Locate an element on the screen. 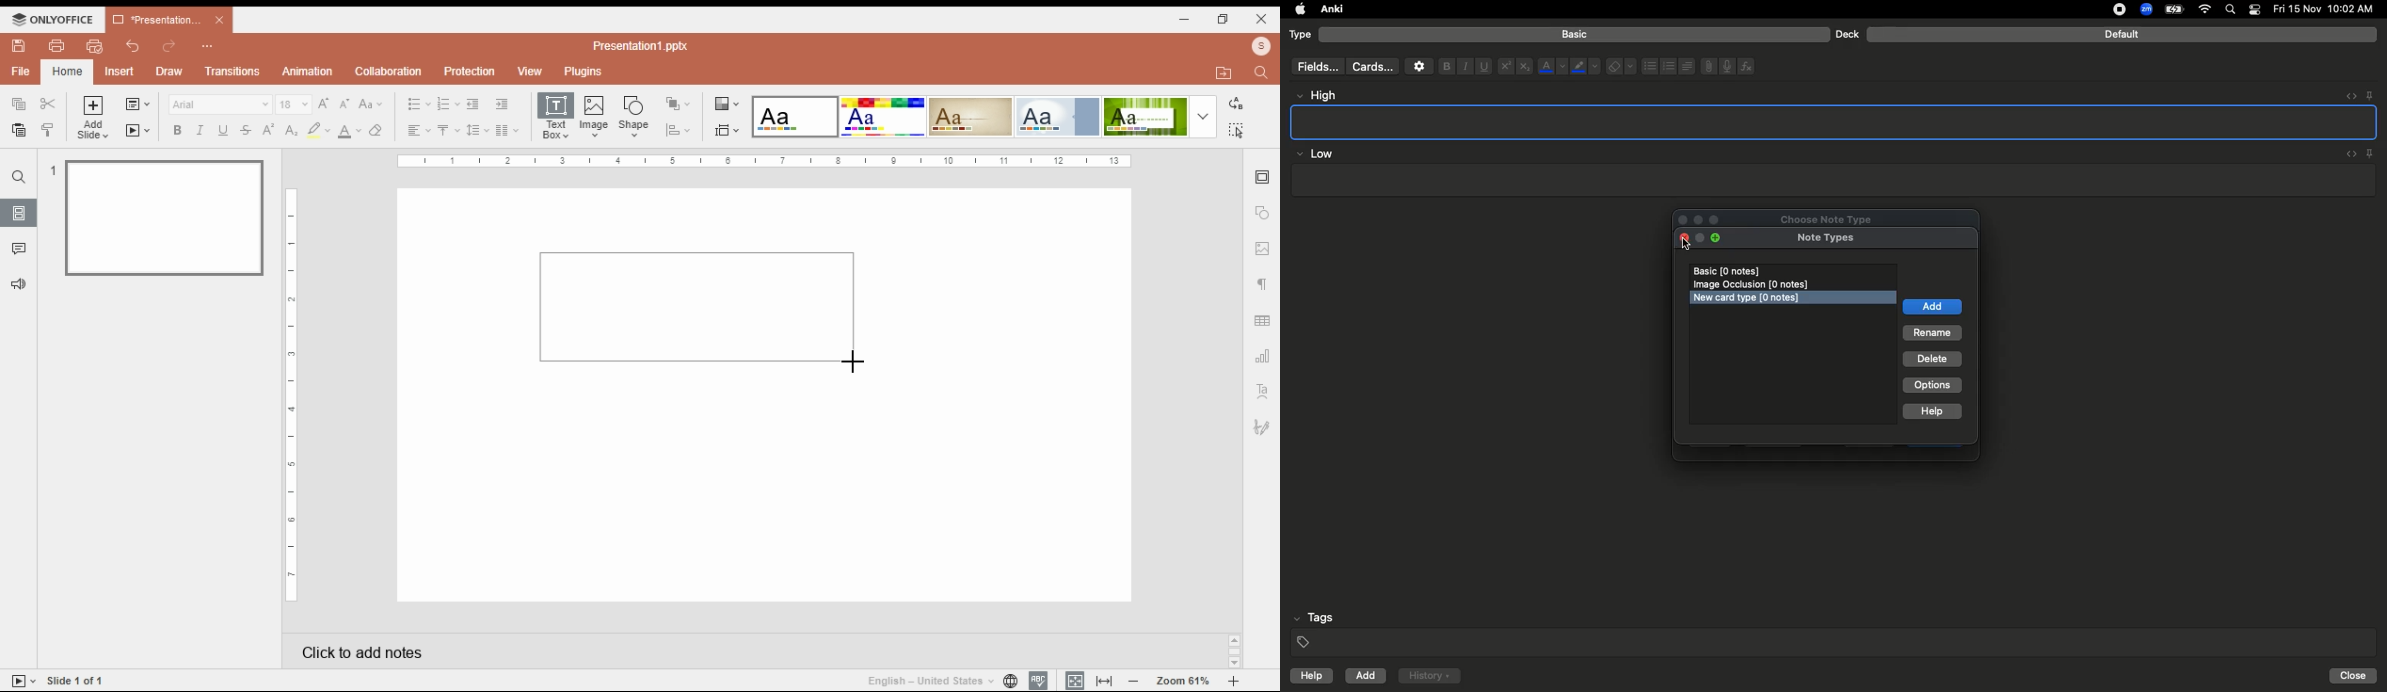 The height and width of the screenshot is (700, 2408). Pin is located at coordinates (2371, 153).